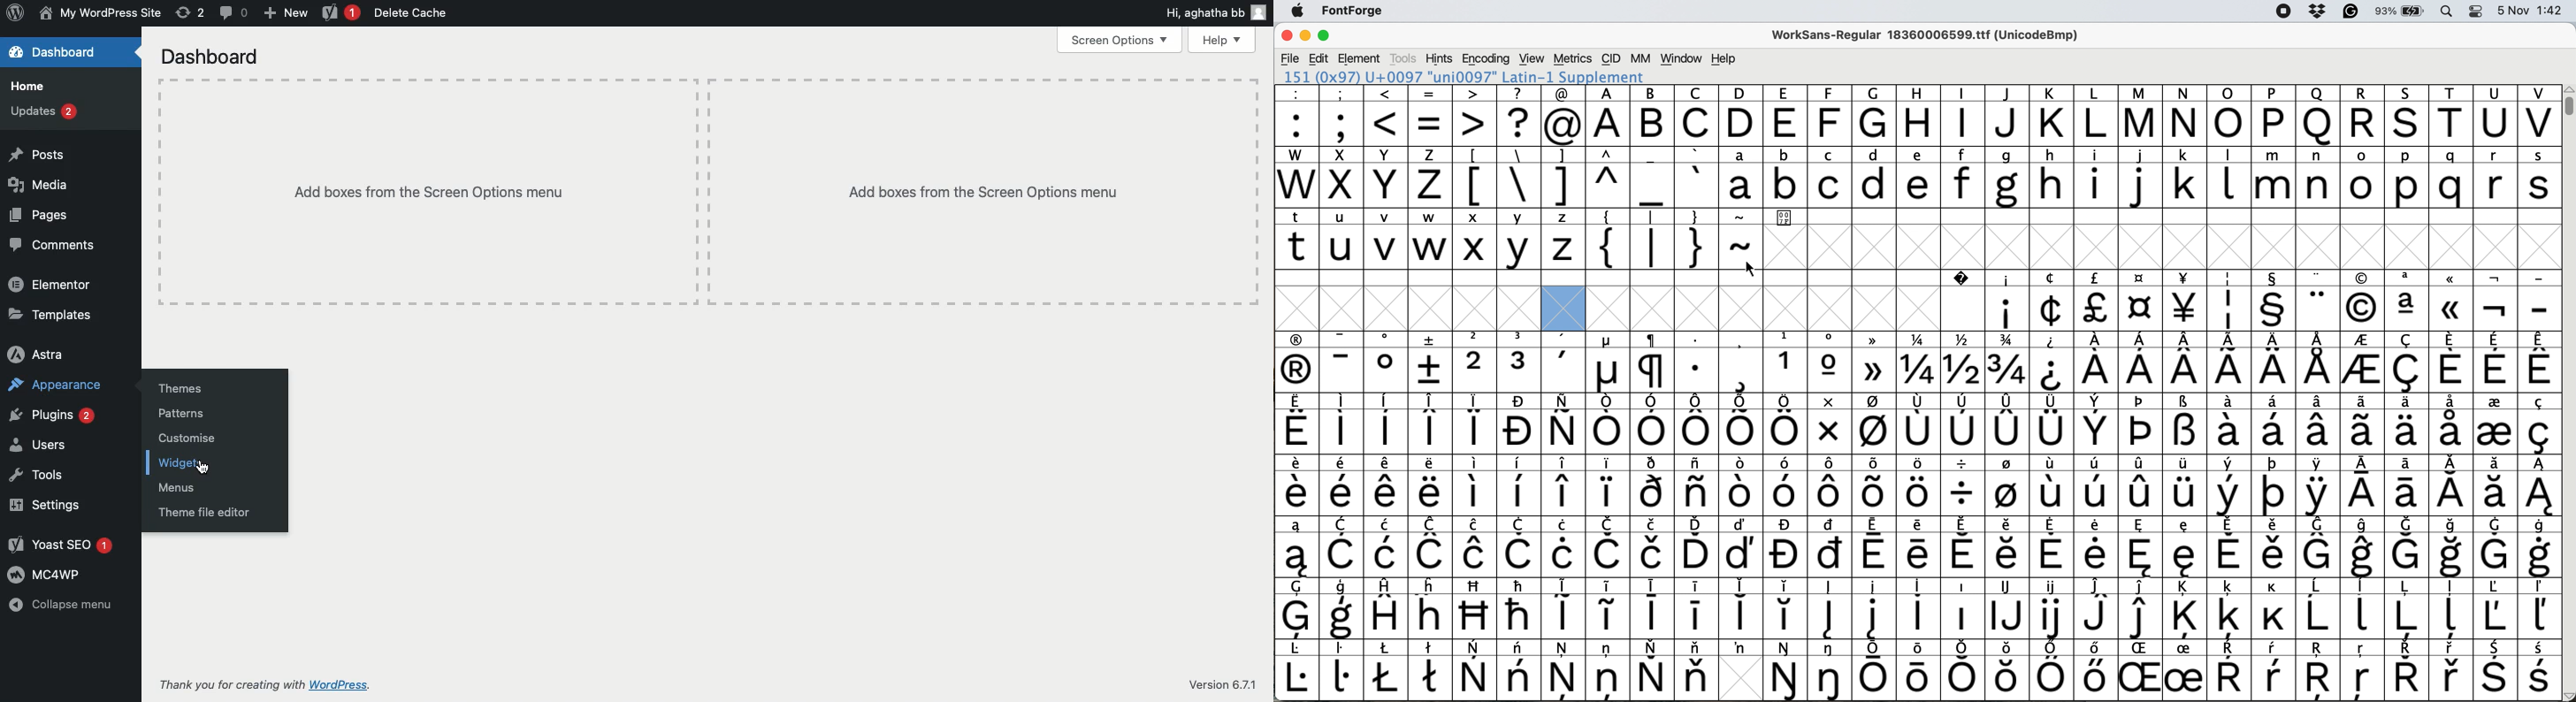 The image size is (2576, 728). What do you see at coordinates (231, 11) in the screenshot?
I see `Comment` at bounding box center [231, 11].